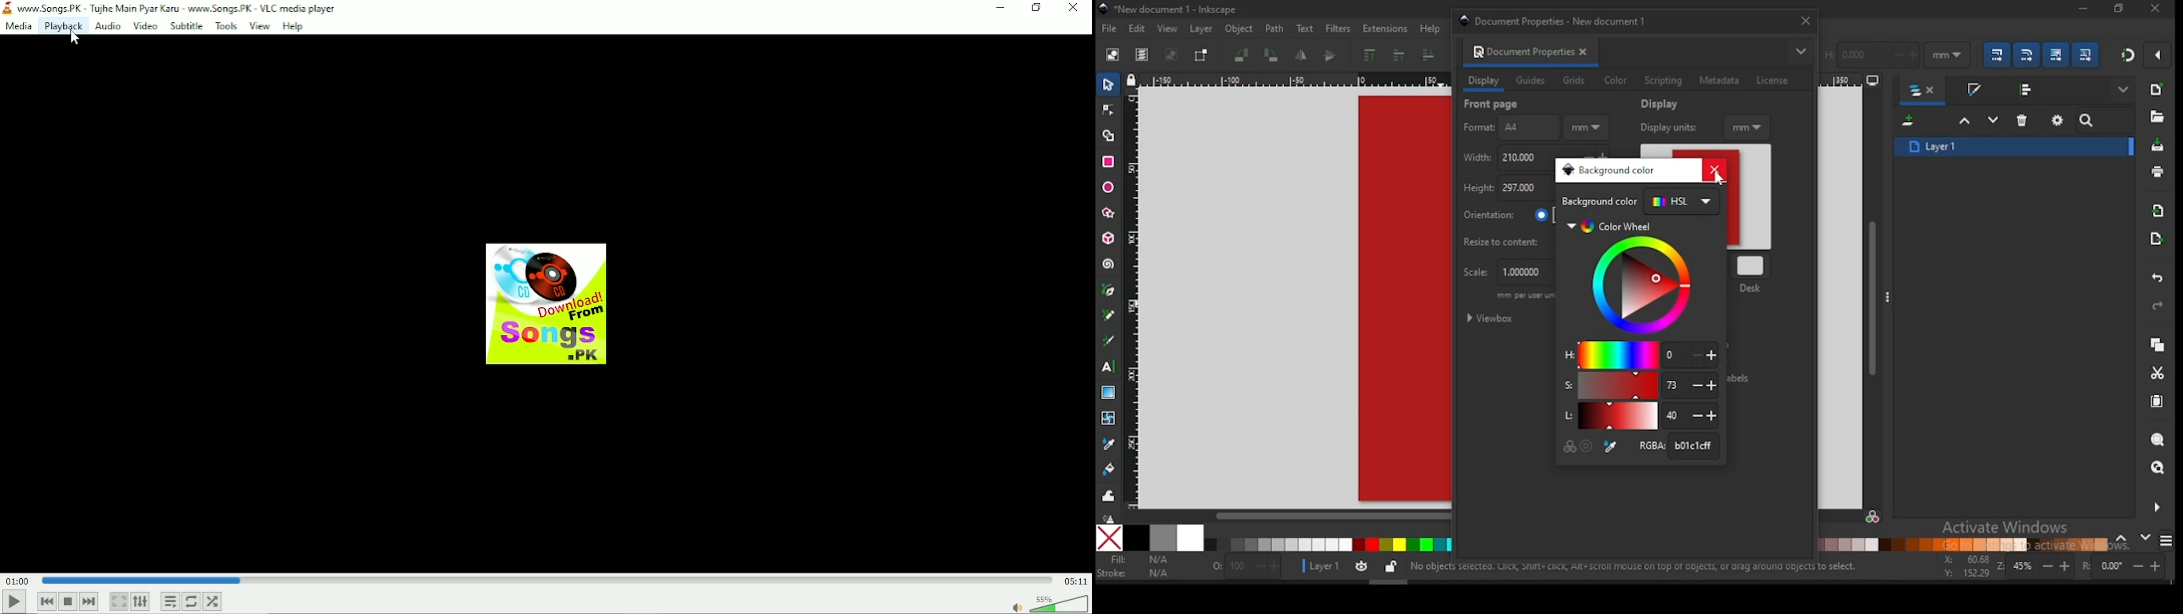 The width and height of the screenshot is (2184, 616). I want to click on paste, so click(2161, 403).